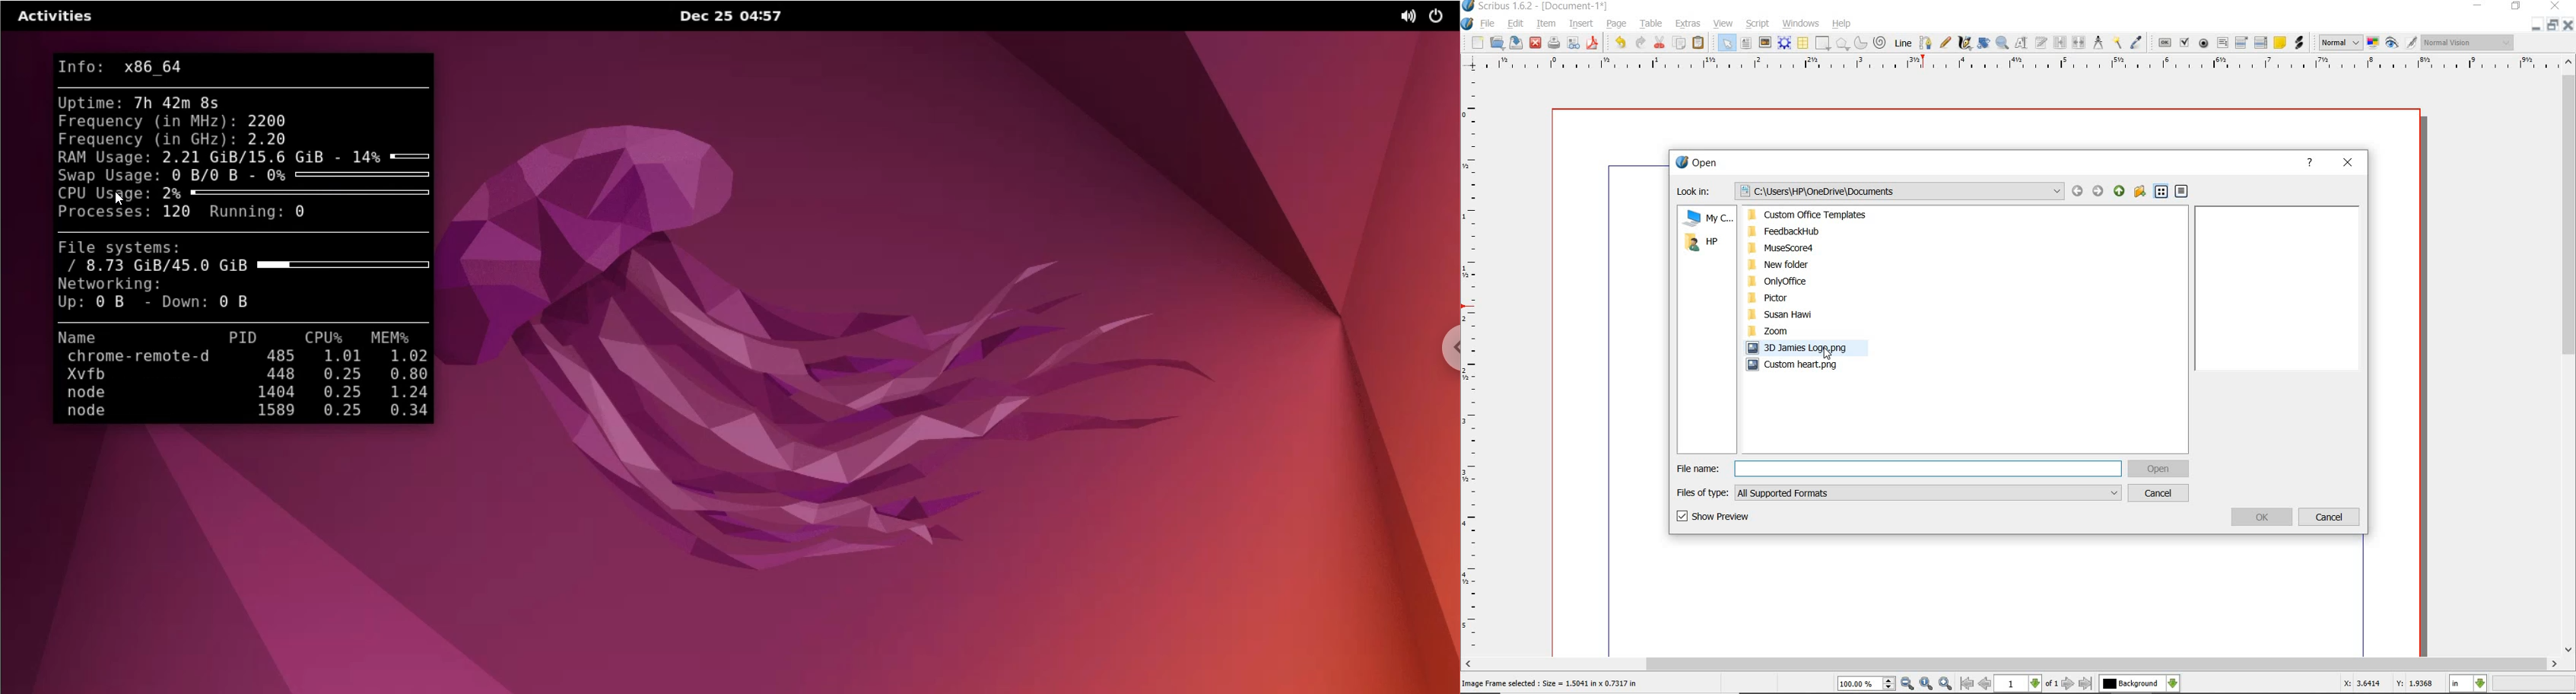 This screenshot has height=700, width=2576. I want to click on go to last page, so click(2087, 683).